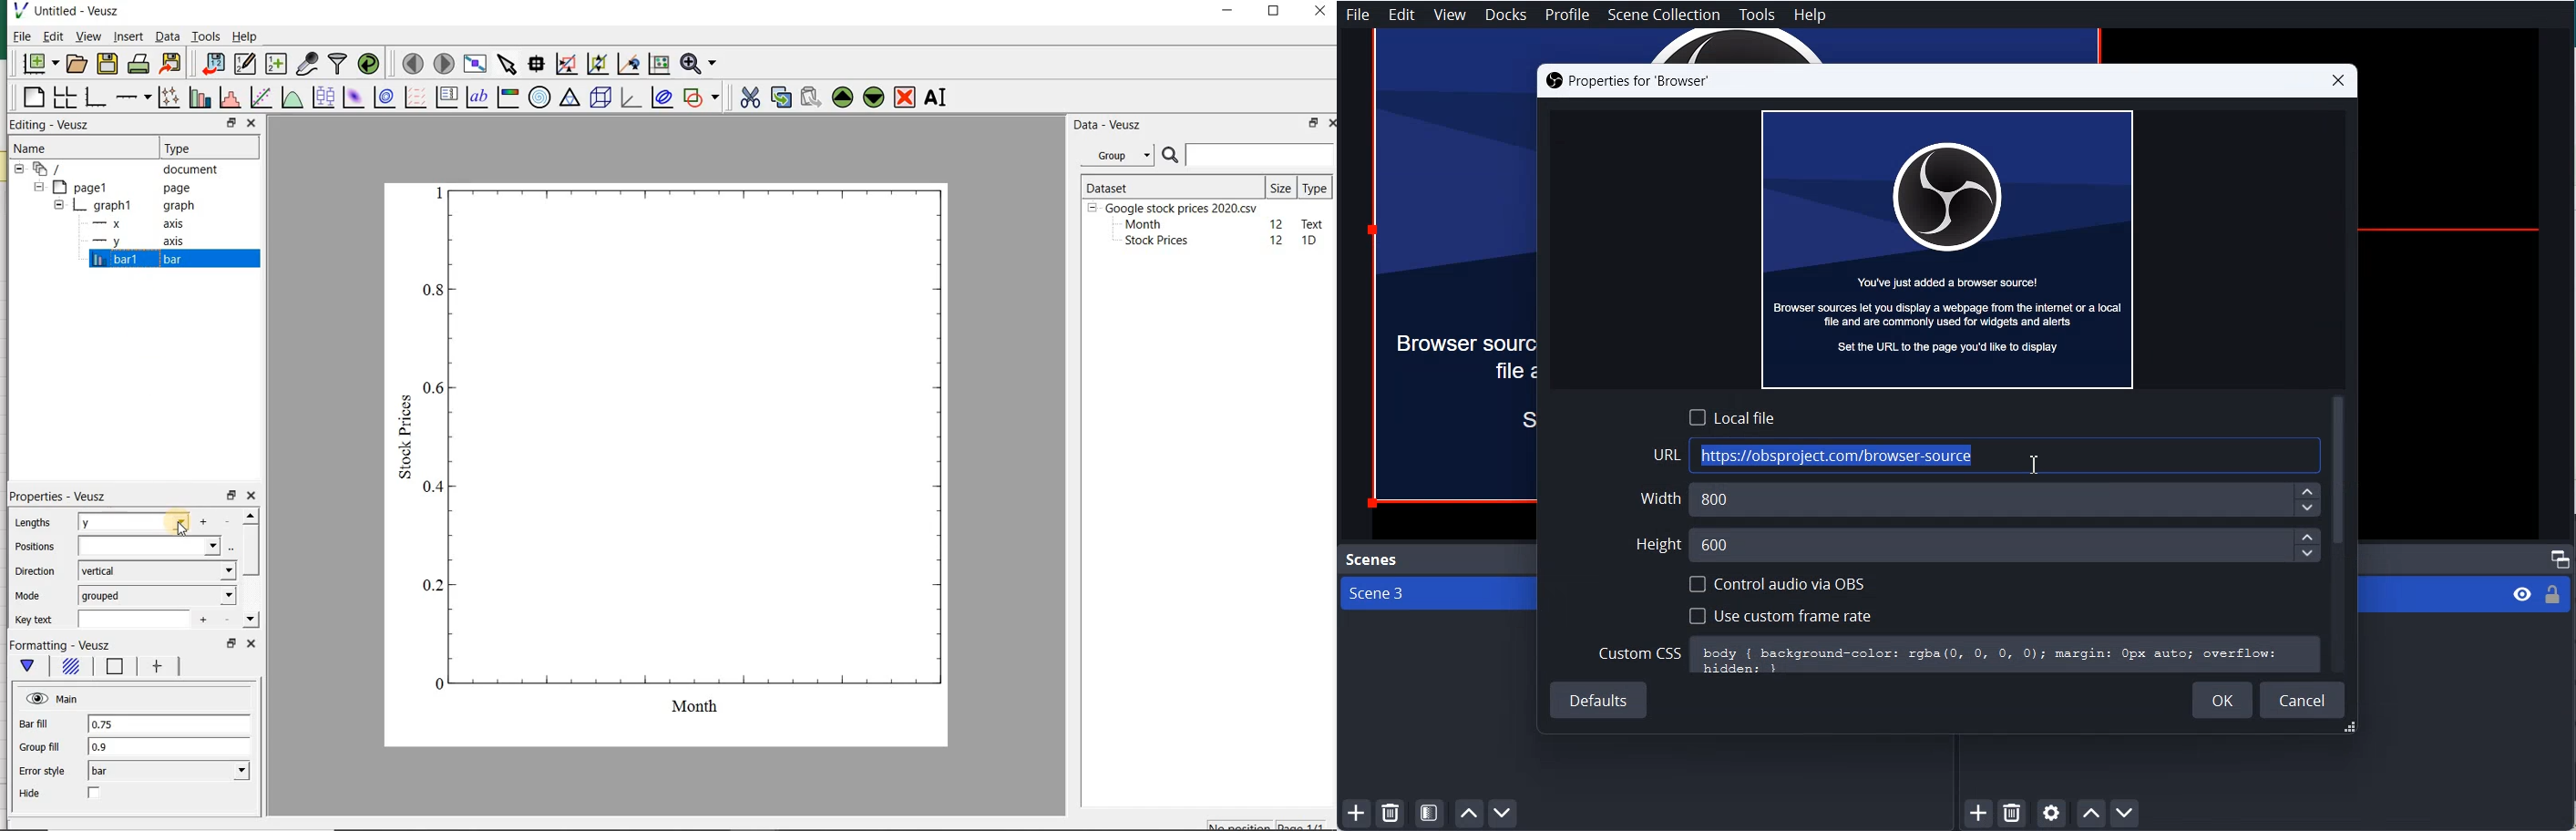 This screenshot has width=2576, height=840. Describe the element at coordinates (251, 123) in the screenshot. I see `close` at that location.